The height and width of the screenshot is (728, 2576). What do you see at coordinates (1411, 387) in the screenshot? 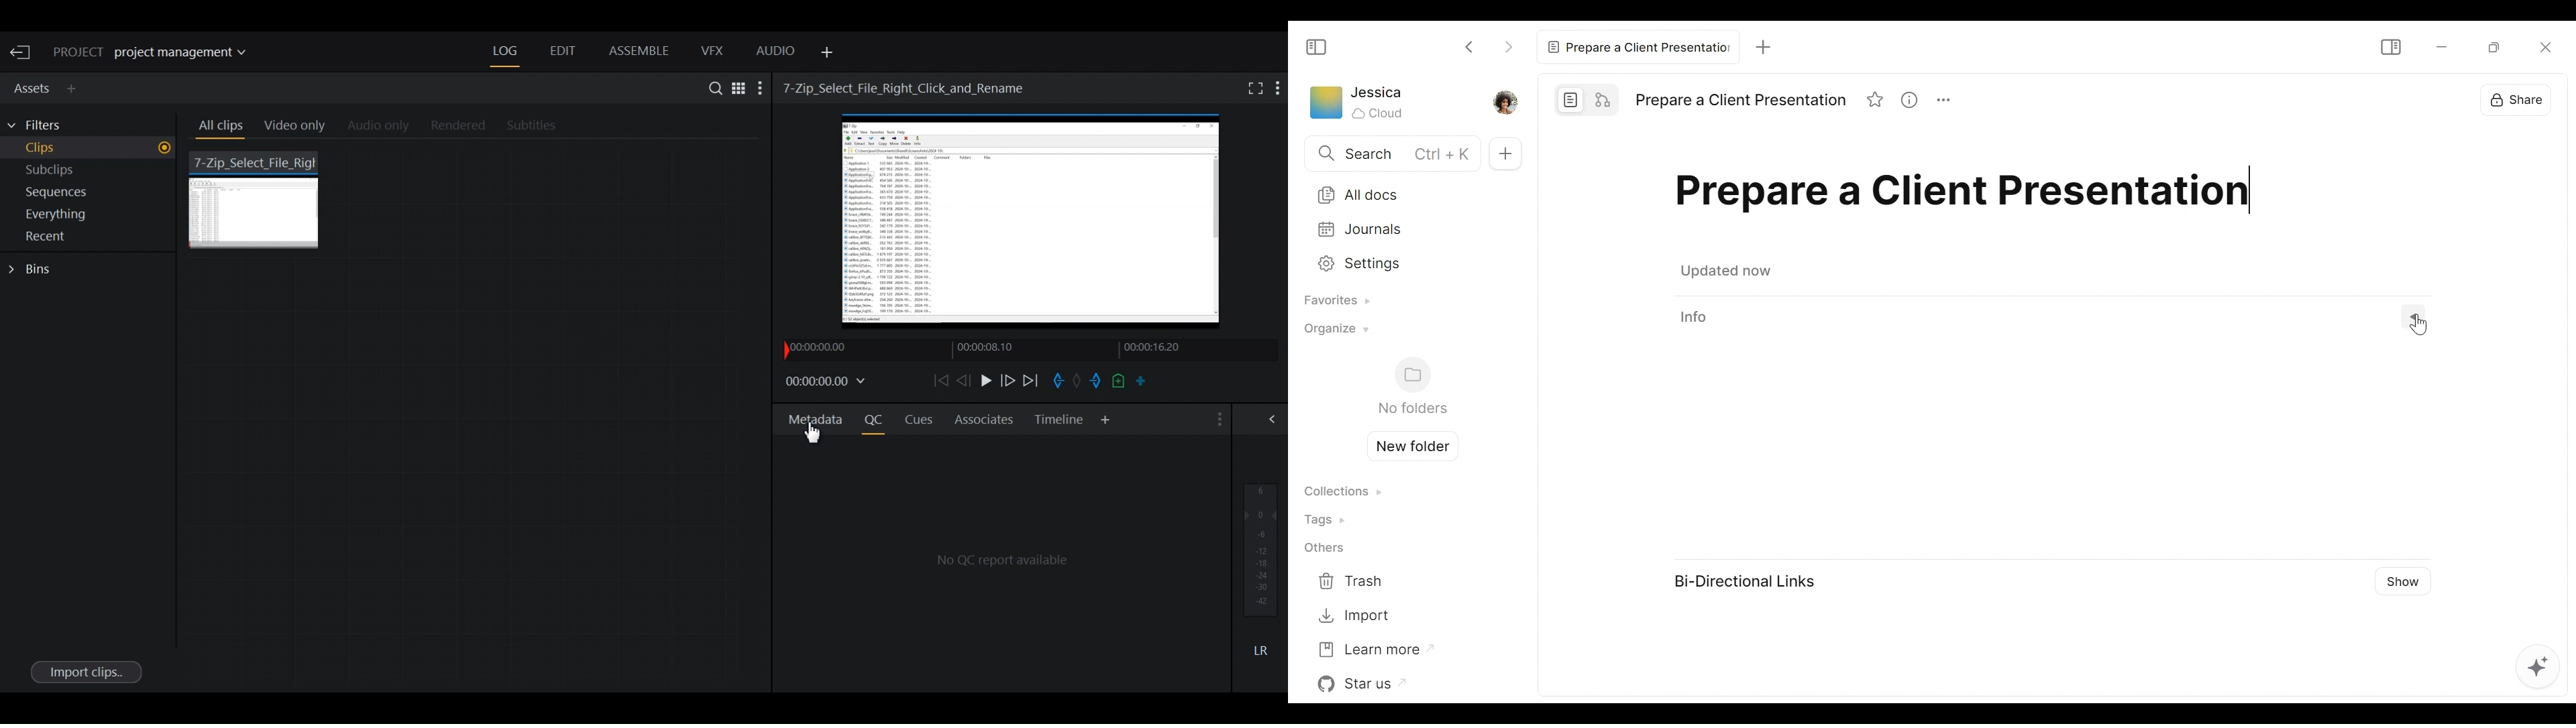
I see `Folders` at bounding box center [1411, 387].